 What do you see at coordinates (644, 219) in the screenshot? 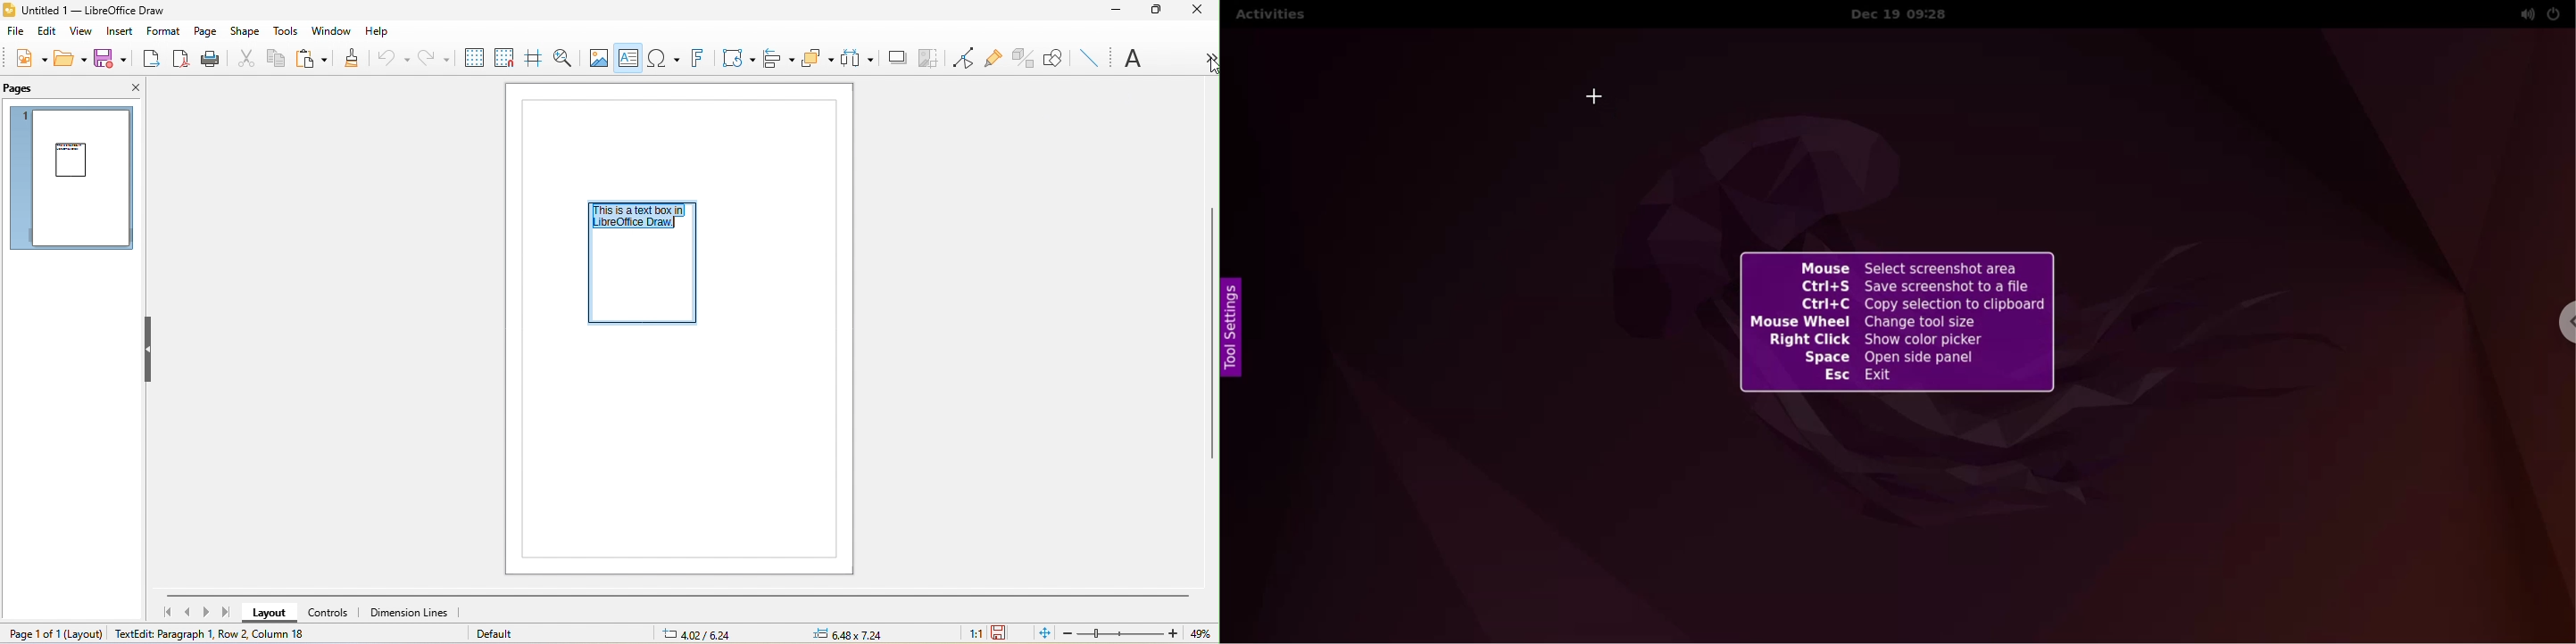
I see `select text` at bounding box center [644, 219].